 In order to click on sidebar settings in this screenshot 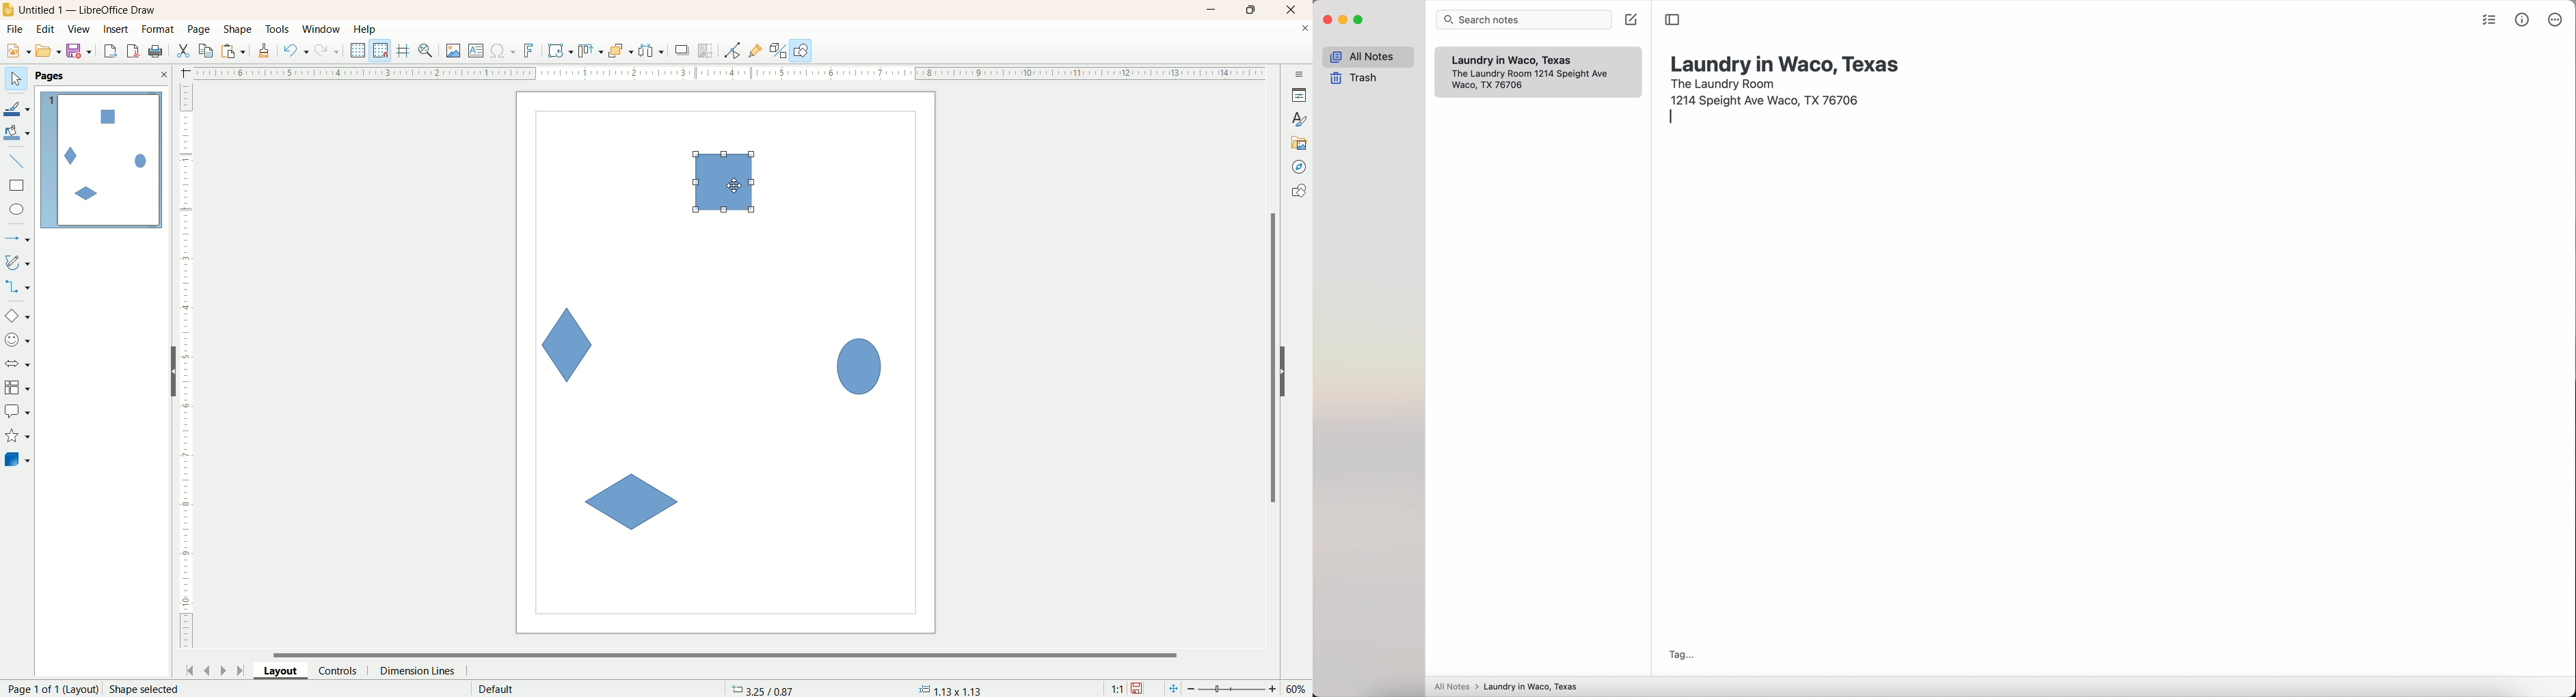, I will do `click(1300, 72)`.